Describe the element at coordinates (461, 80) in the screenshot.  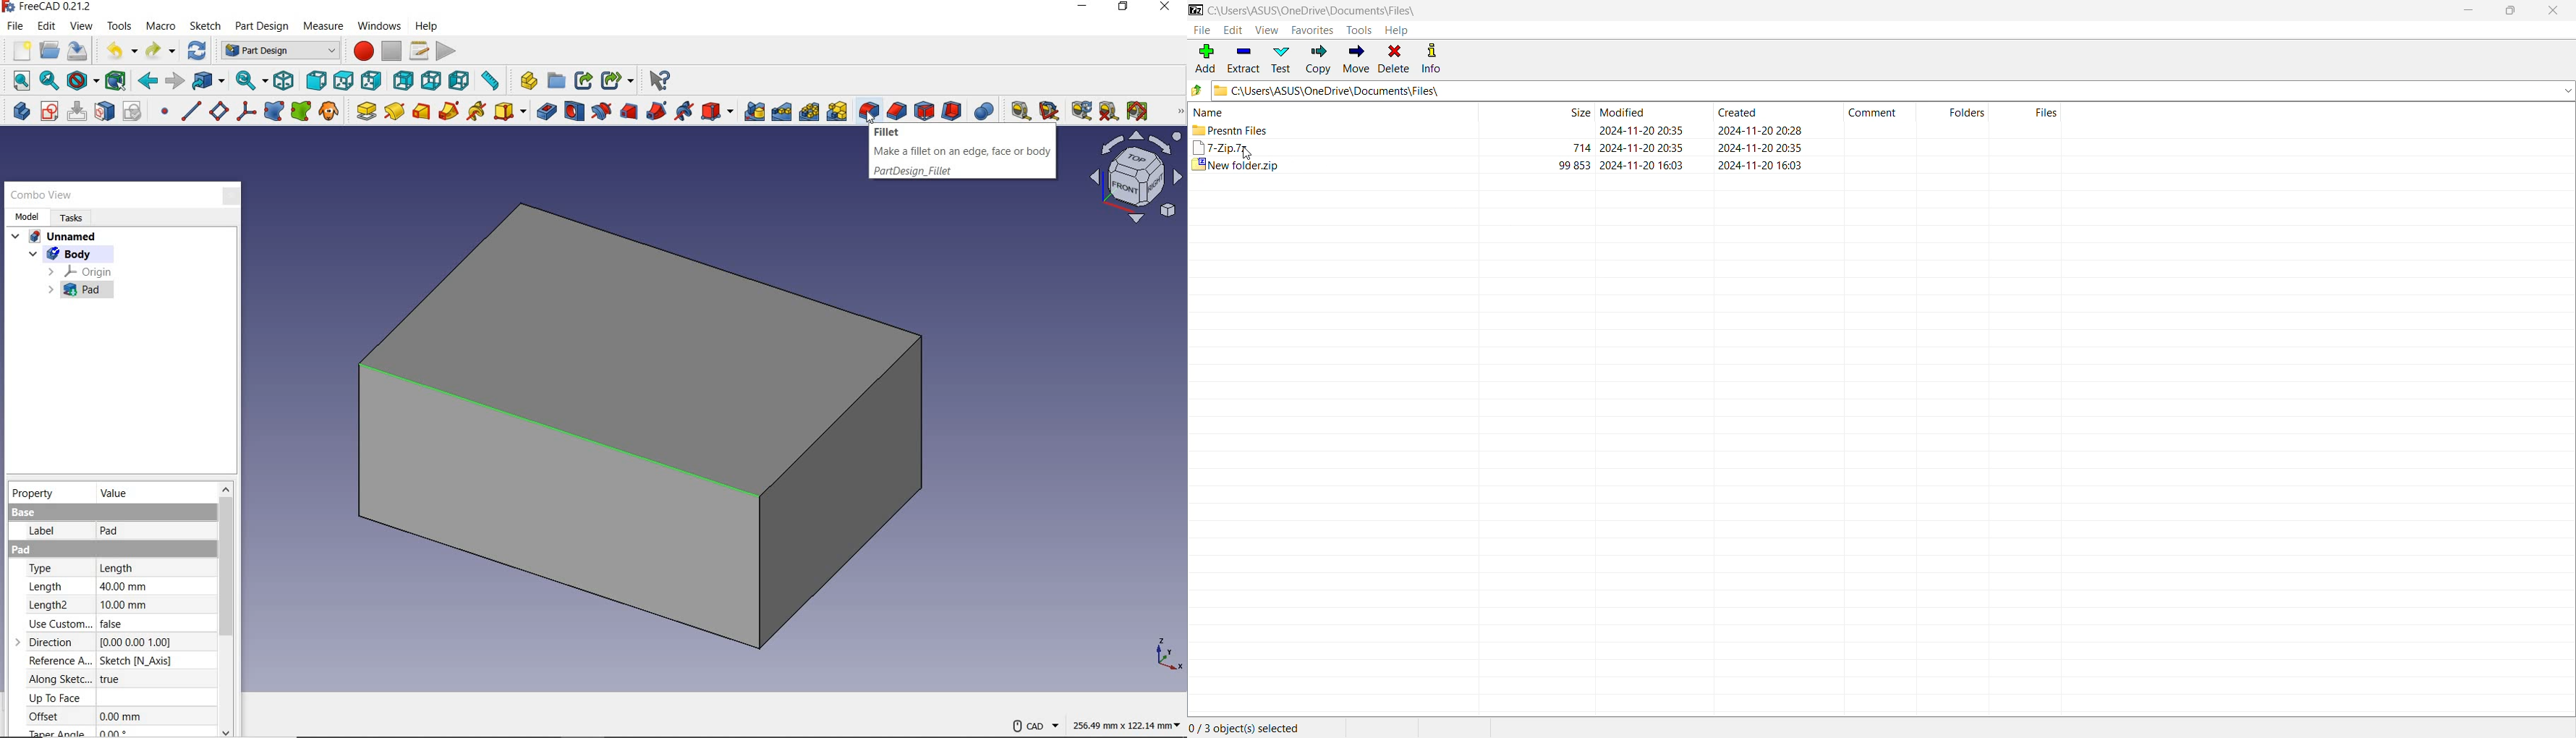
I see `left` at that location.